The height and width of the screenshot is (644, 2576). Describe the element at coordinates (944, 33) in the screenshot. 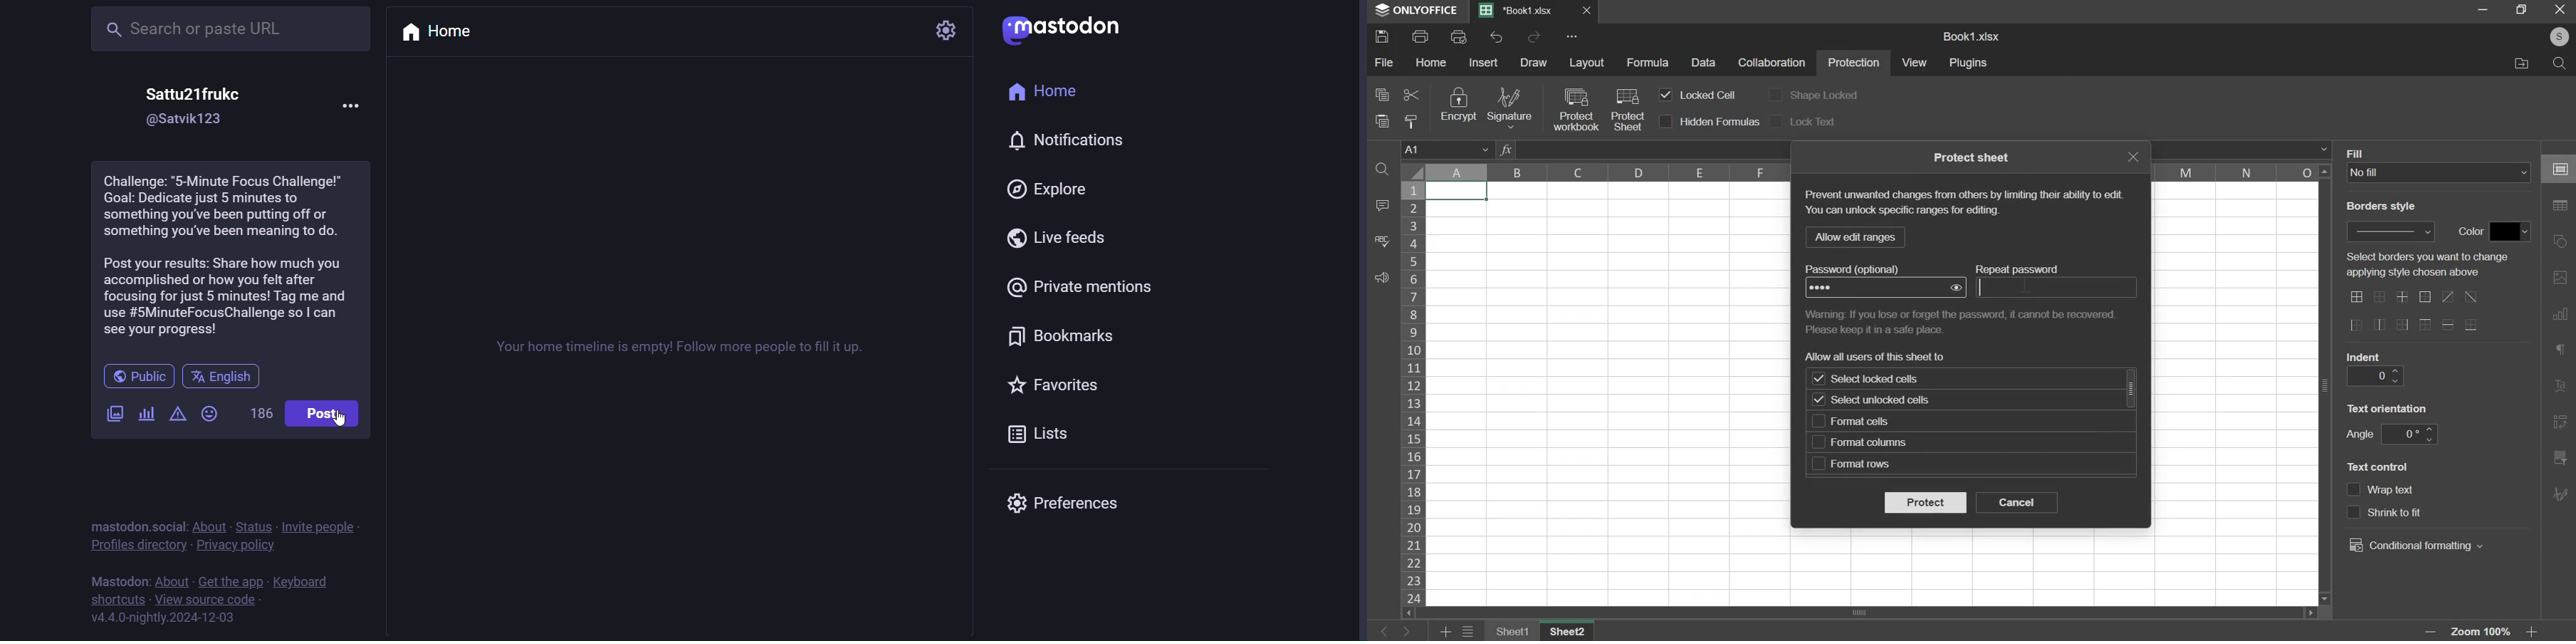

I see `setting` at that location.